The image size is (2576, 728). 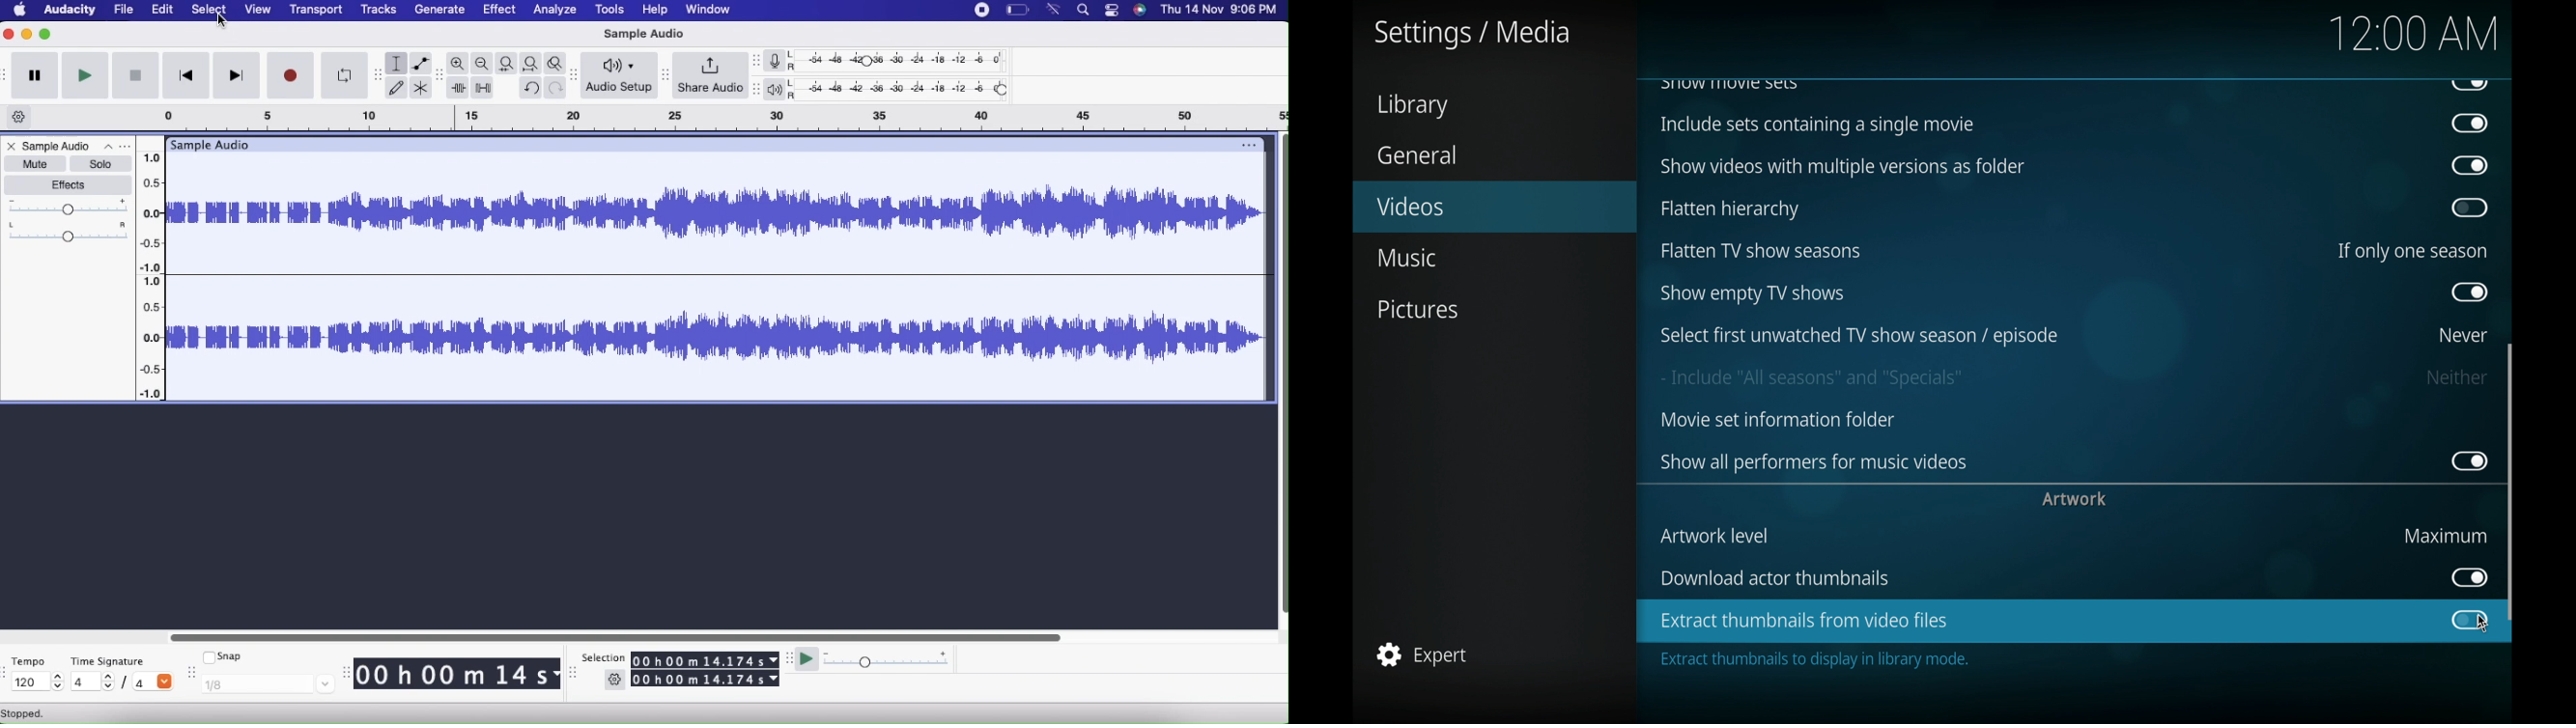 What do you see at coordinates (2511, 483) in the screenshot?
I see `scroll box` at bounding box center [2511, 483].